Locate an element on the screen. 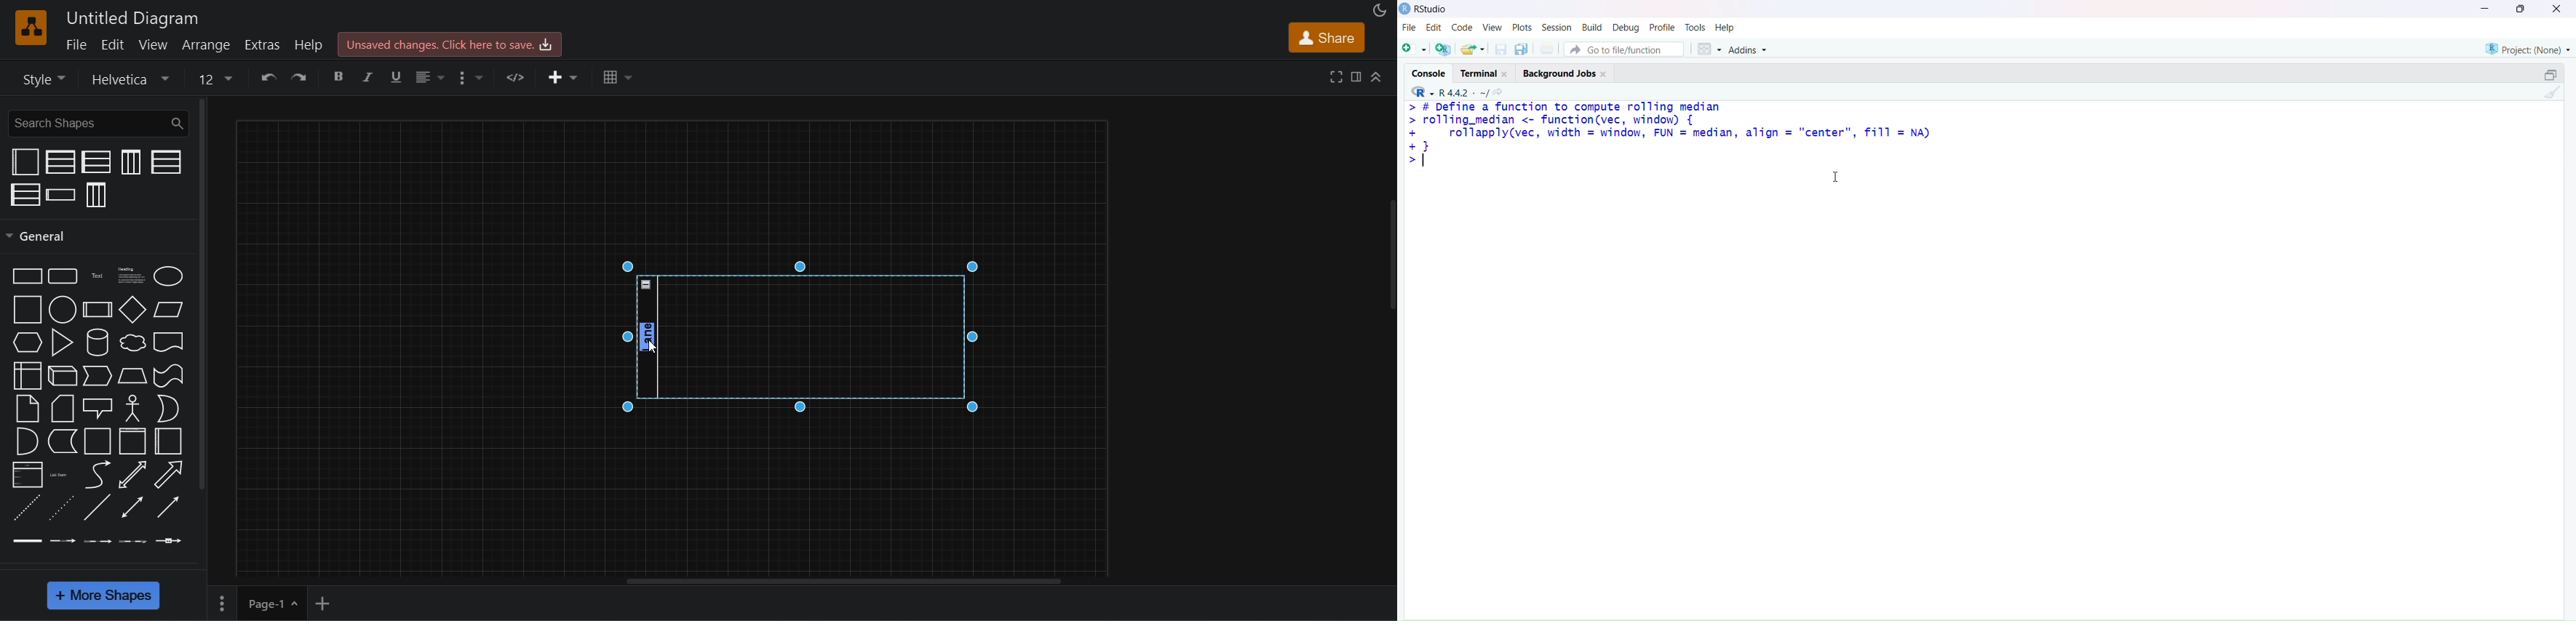 The width and height of the screenshot is (2576, 644). cursor is located at coordinates (652, 347).